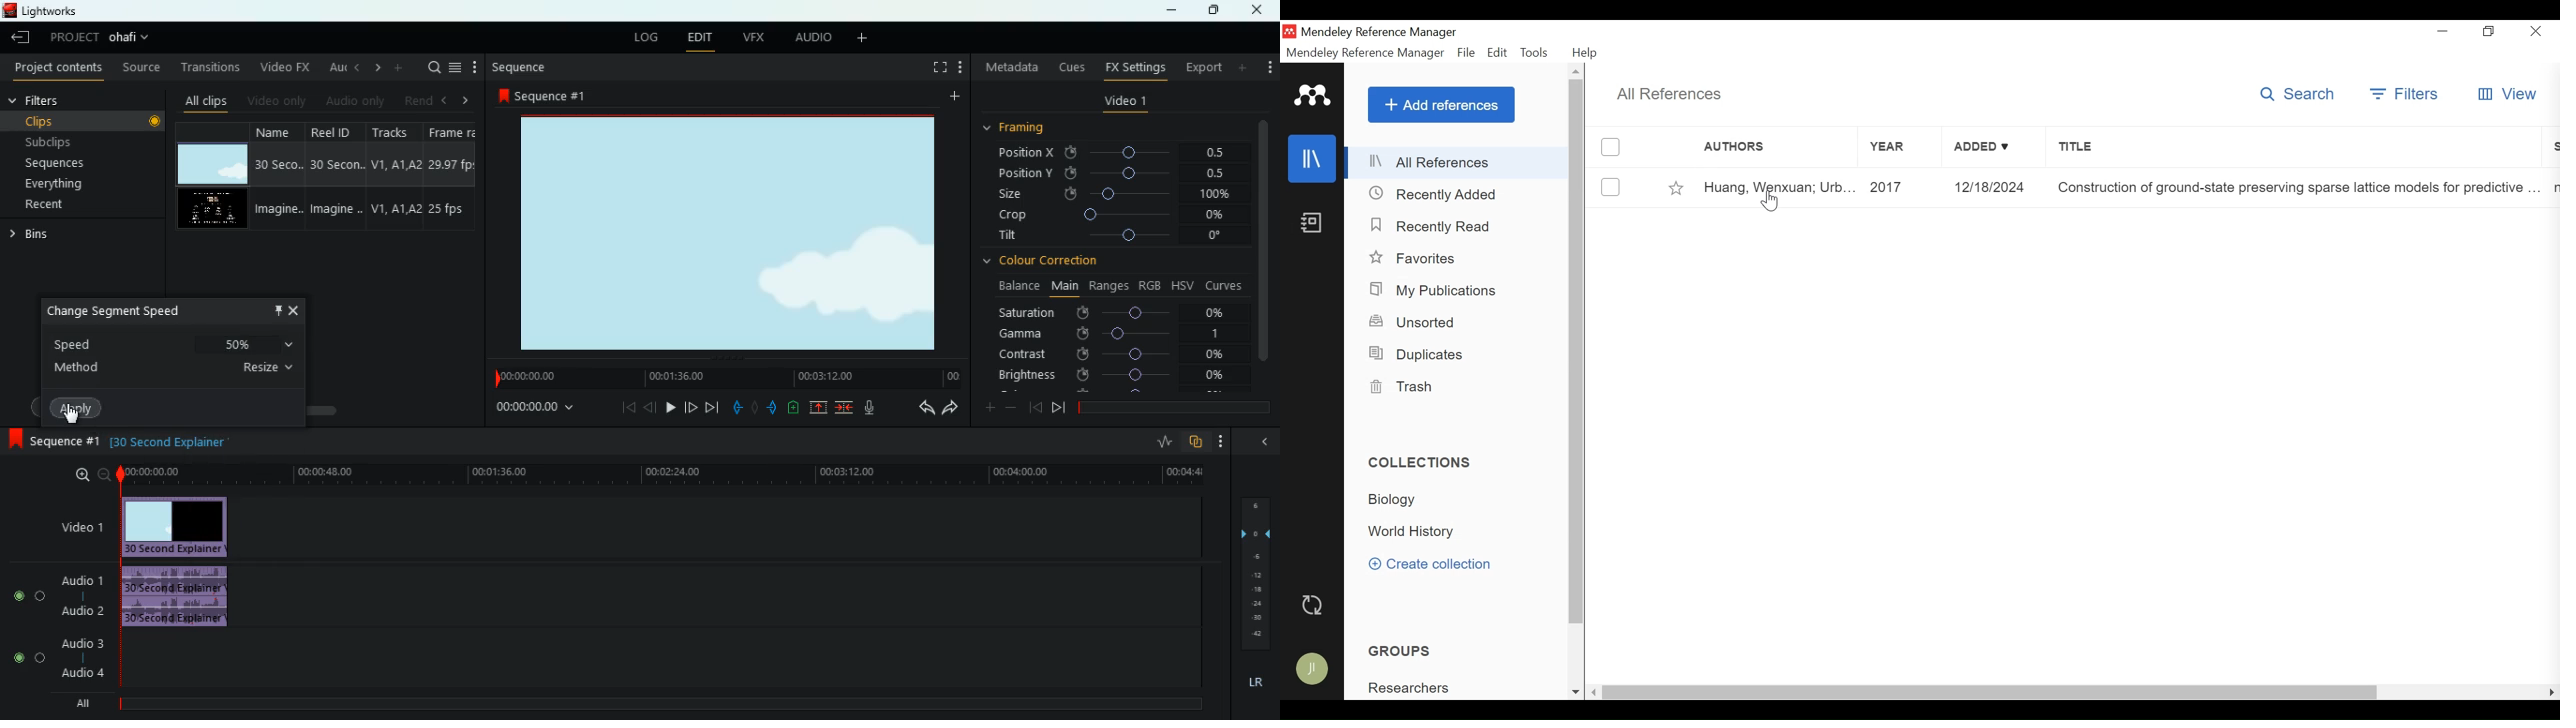 This screenshot has width=2576, height=728. What do you see at coordinates (1769, 200) in the screenshot?
I see `Cursor ` at bounding box center [1769, 200].